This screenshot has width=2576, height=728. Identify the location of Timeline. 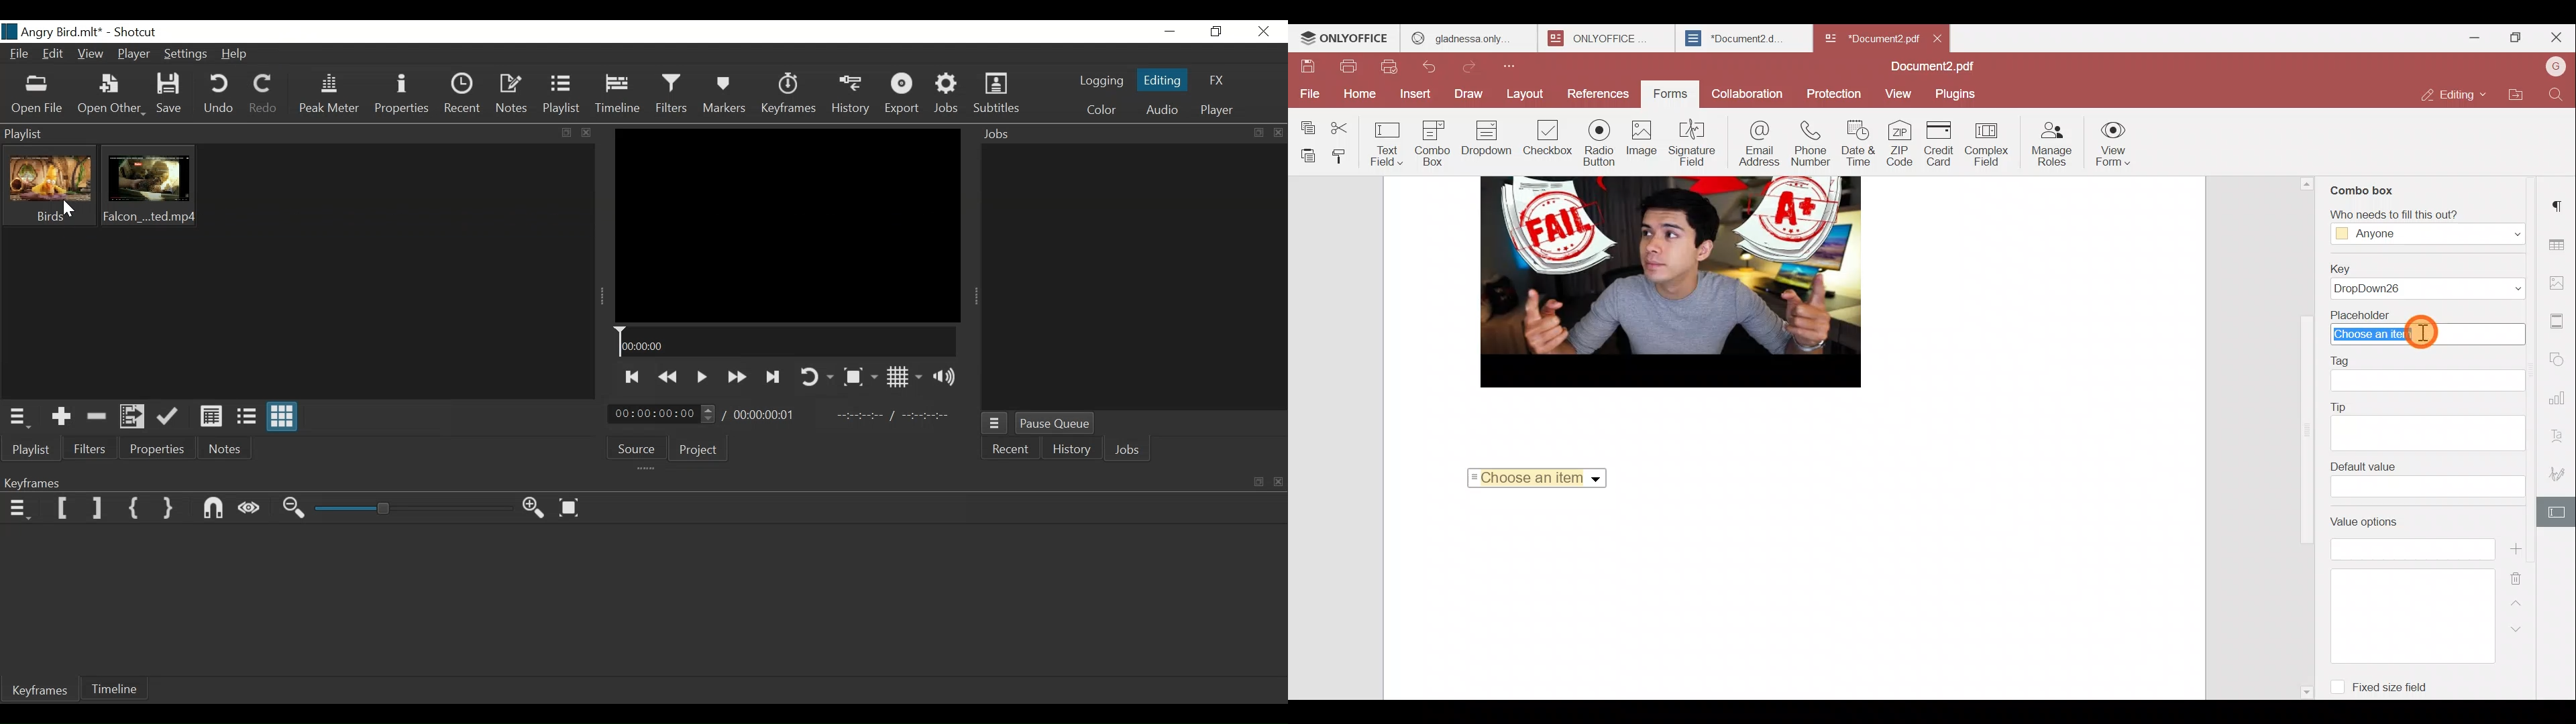
(116, 690).